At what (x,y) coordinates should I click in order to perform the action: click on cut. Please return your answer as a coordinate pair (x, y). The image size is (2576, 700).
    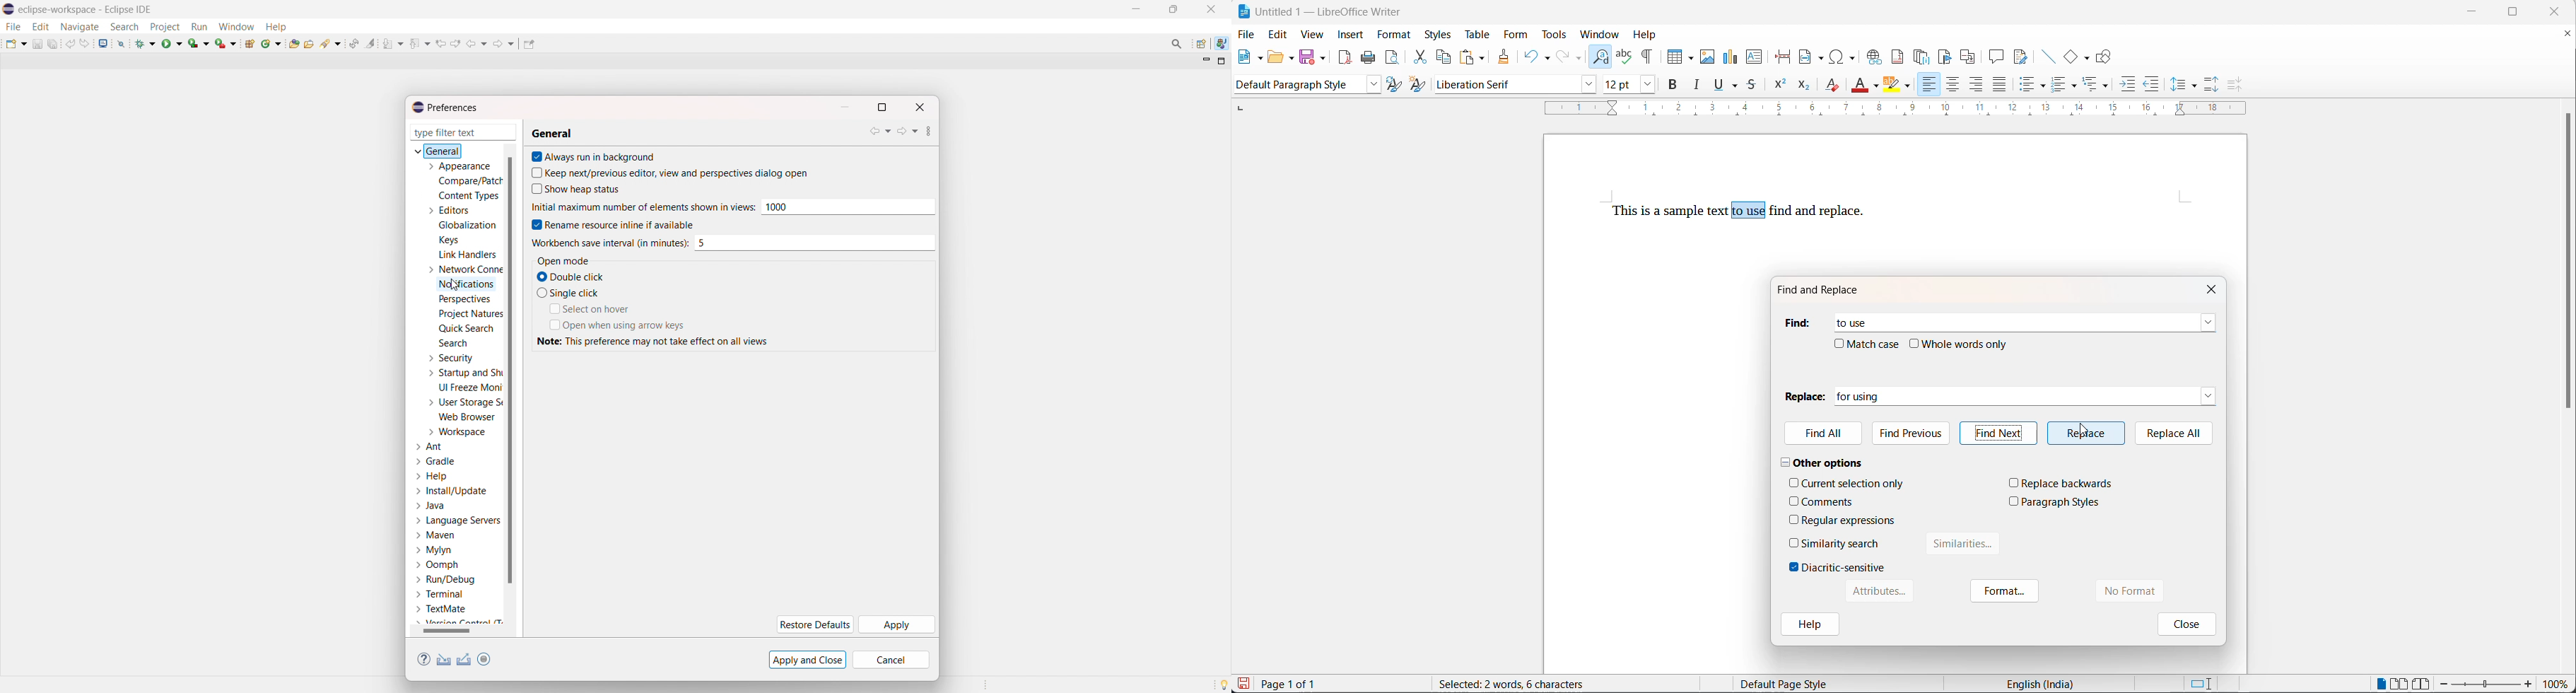
    Looking at the image, I should click on (1420, 59).